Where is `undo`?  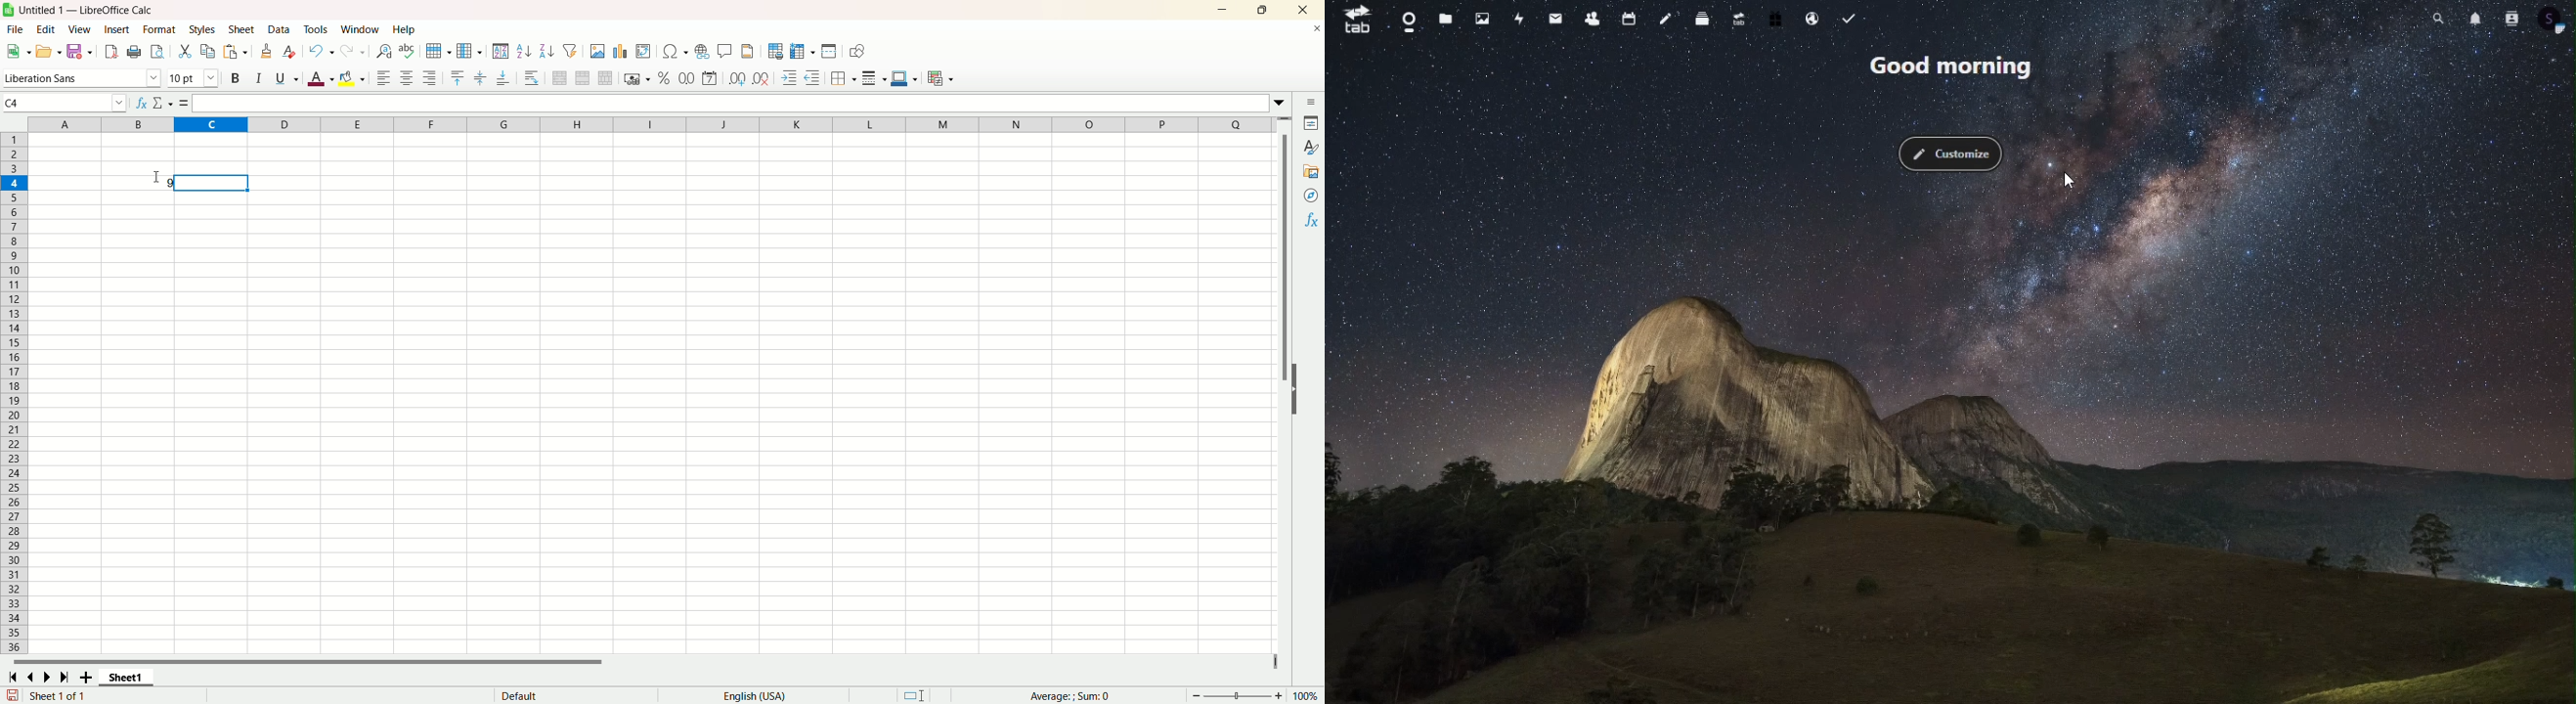 undo is located at coordinates (322, 51).